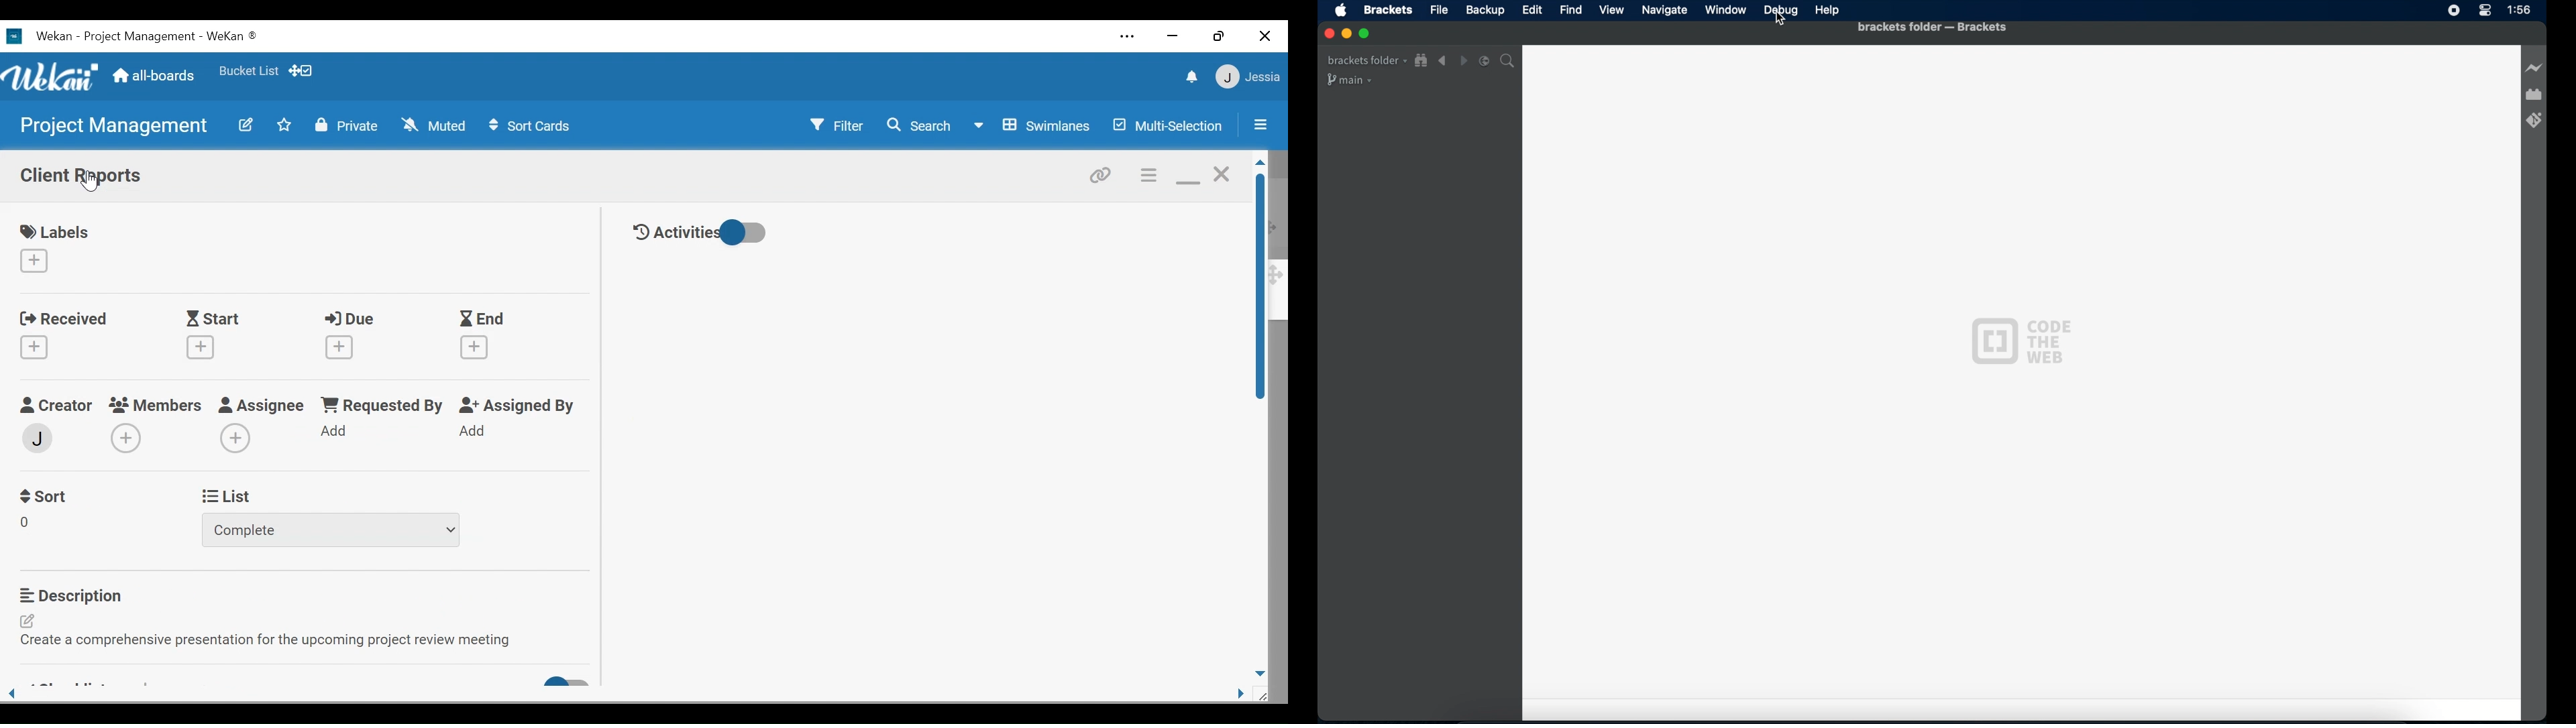 The image size is (2576, 728). I want to click on Restore, so click(1218, 37).